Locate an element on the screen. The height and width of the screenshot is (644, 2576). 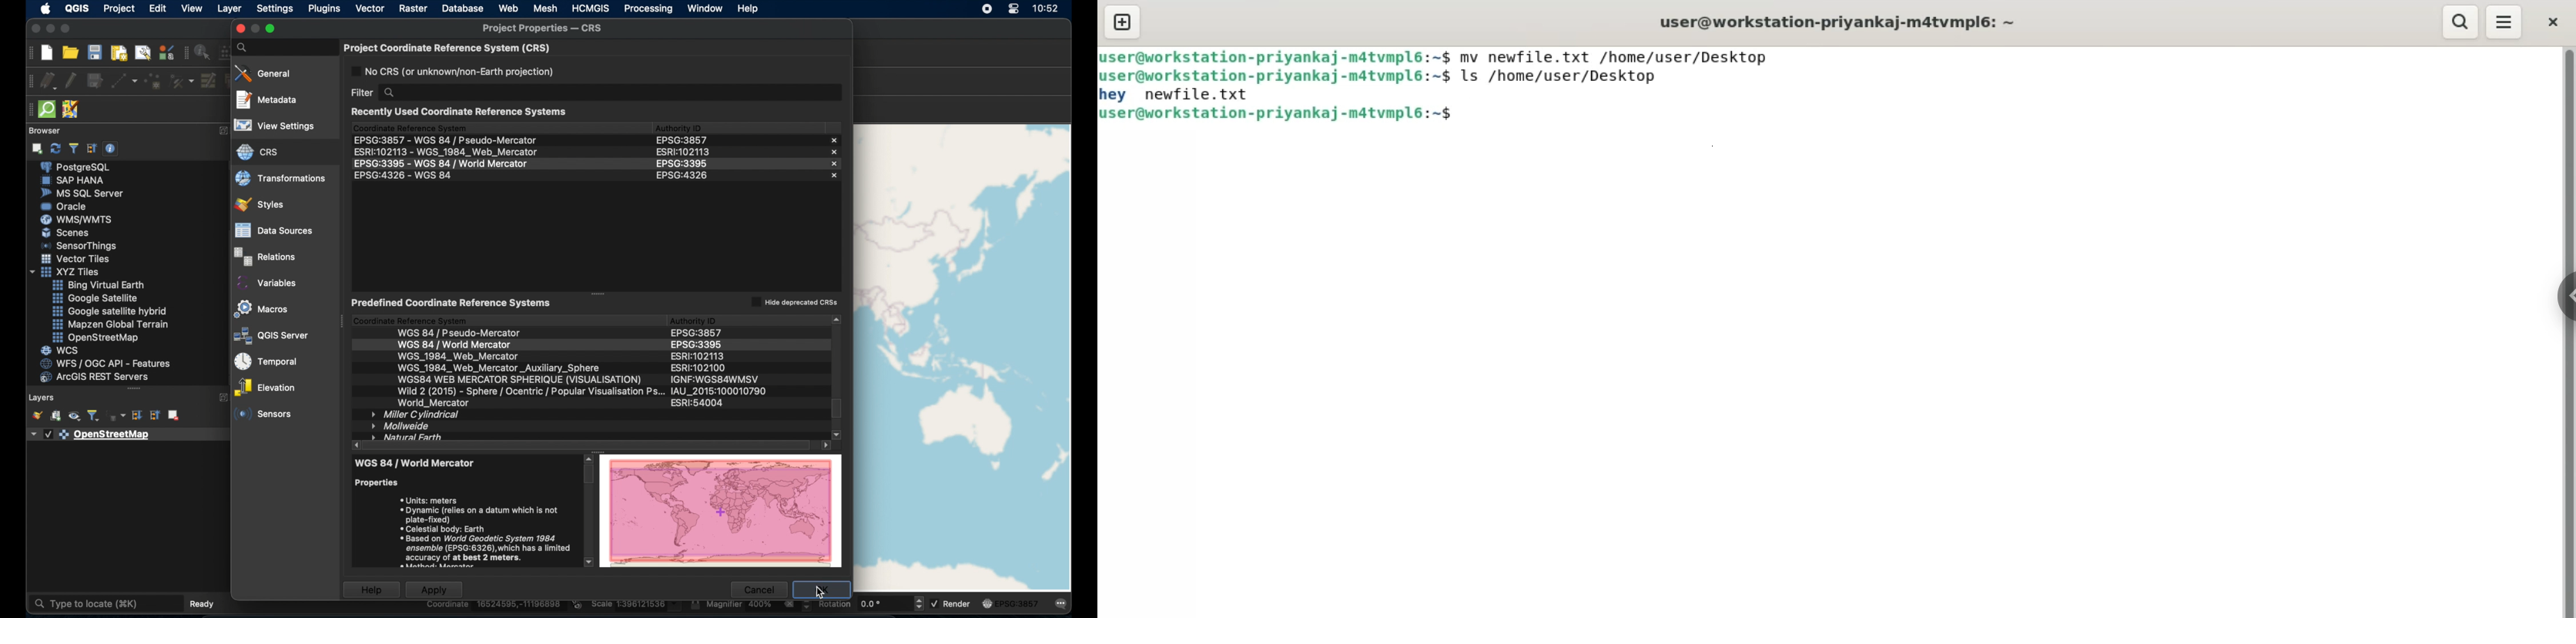
 is located at coordinates (98, 286).